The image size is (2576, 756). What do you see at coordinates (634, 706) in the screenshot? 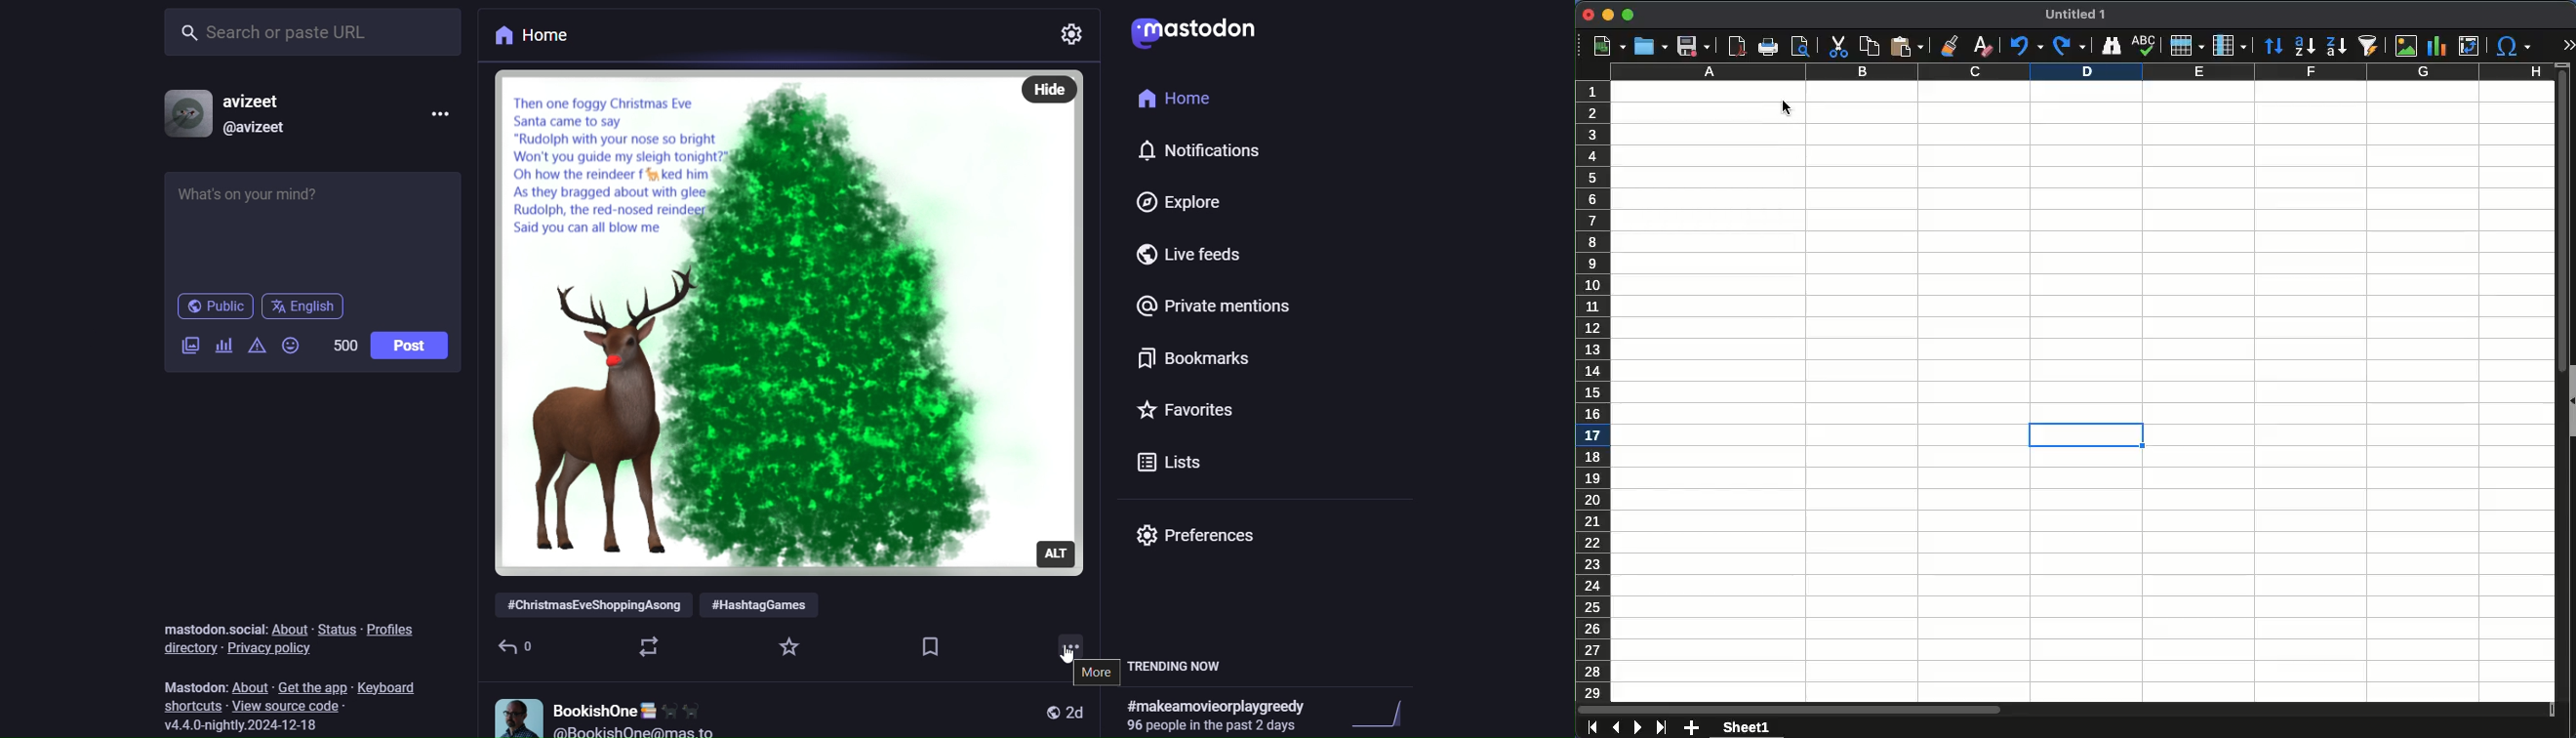
I see `BookishOne` at bounding box center [634, 706].